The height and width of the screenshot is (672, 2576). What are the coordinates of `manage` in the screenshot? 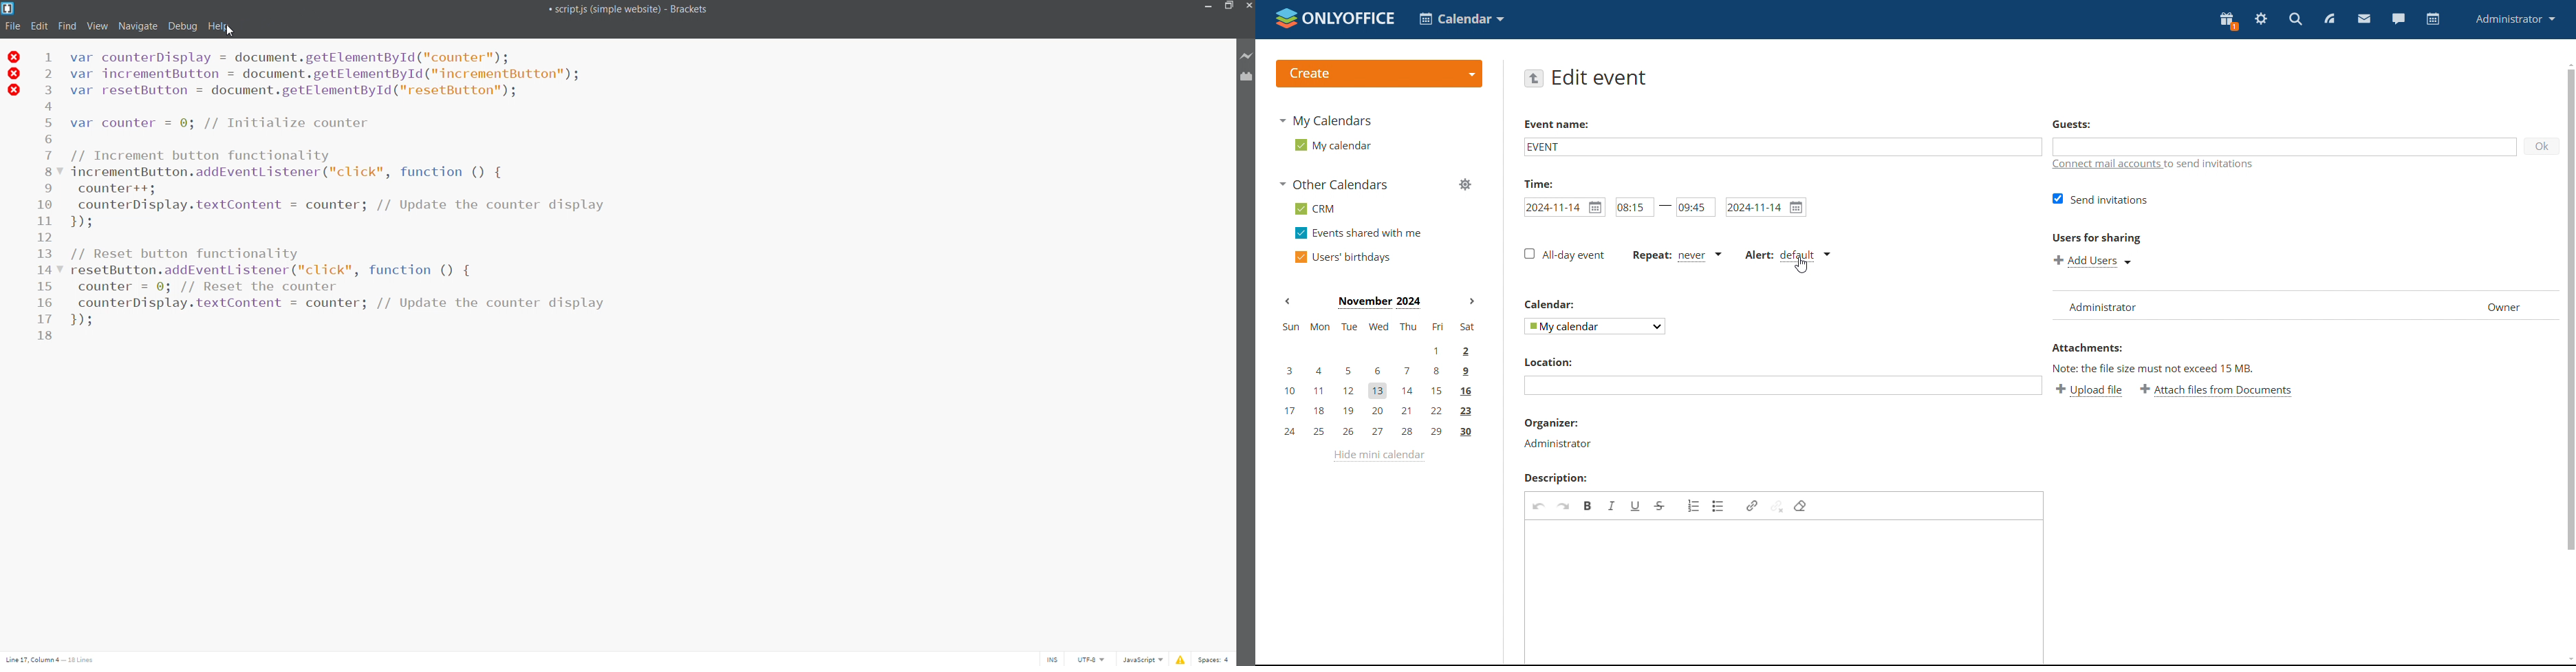 It's located at (1464, 184).